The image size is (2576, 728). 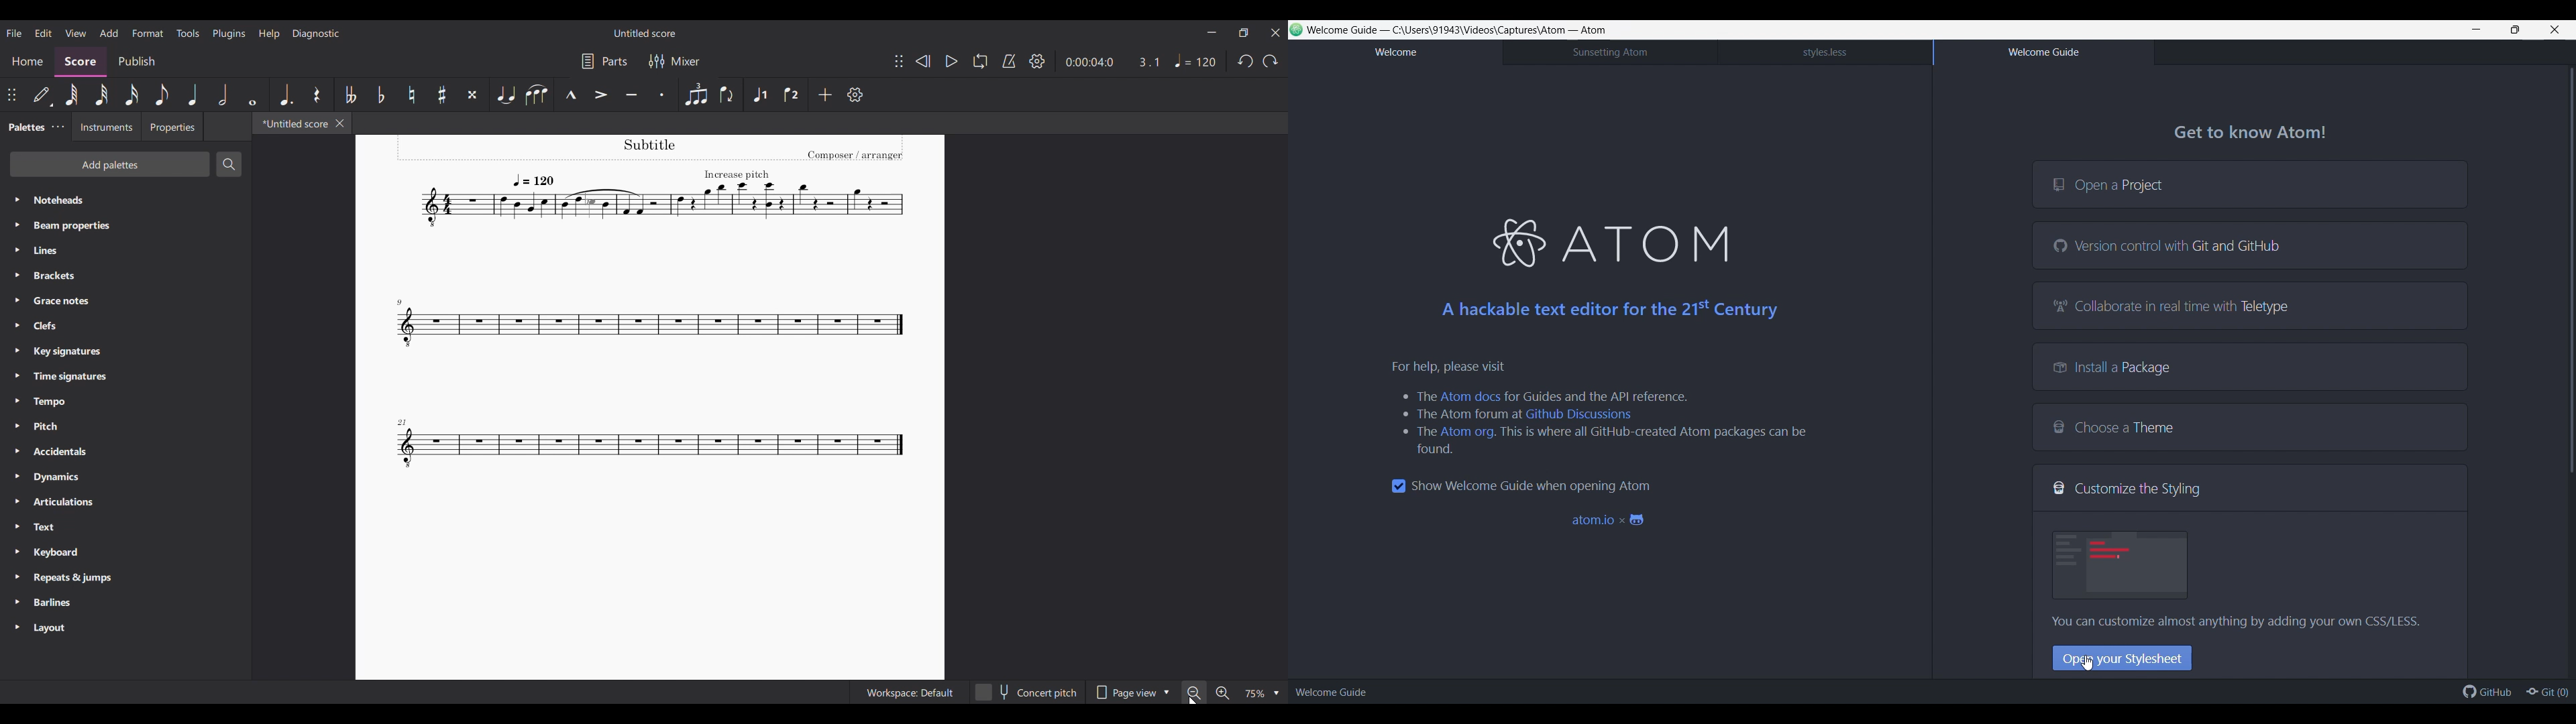 I want to click on Untitled score, so click(x=645, y=34).